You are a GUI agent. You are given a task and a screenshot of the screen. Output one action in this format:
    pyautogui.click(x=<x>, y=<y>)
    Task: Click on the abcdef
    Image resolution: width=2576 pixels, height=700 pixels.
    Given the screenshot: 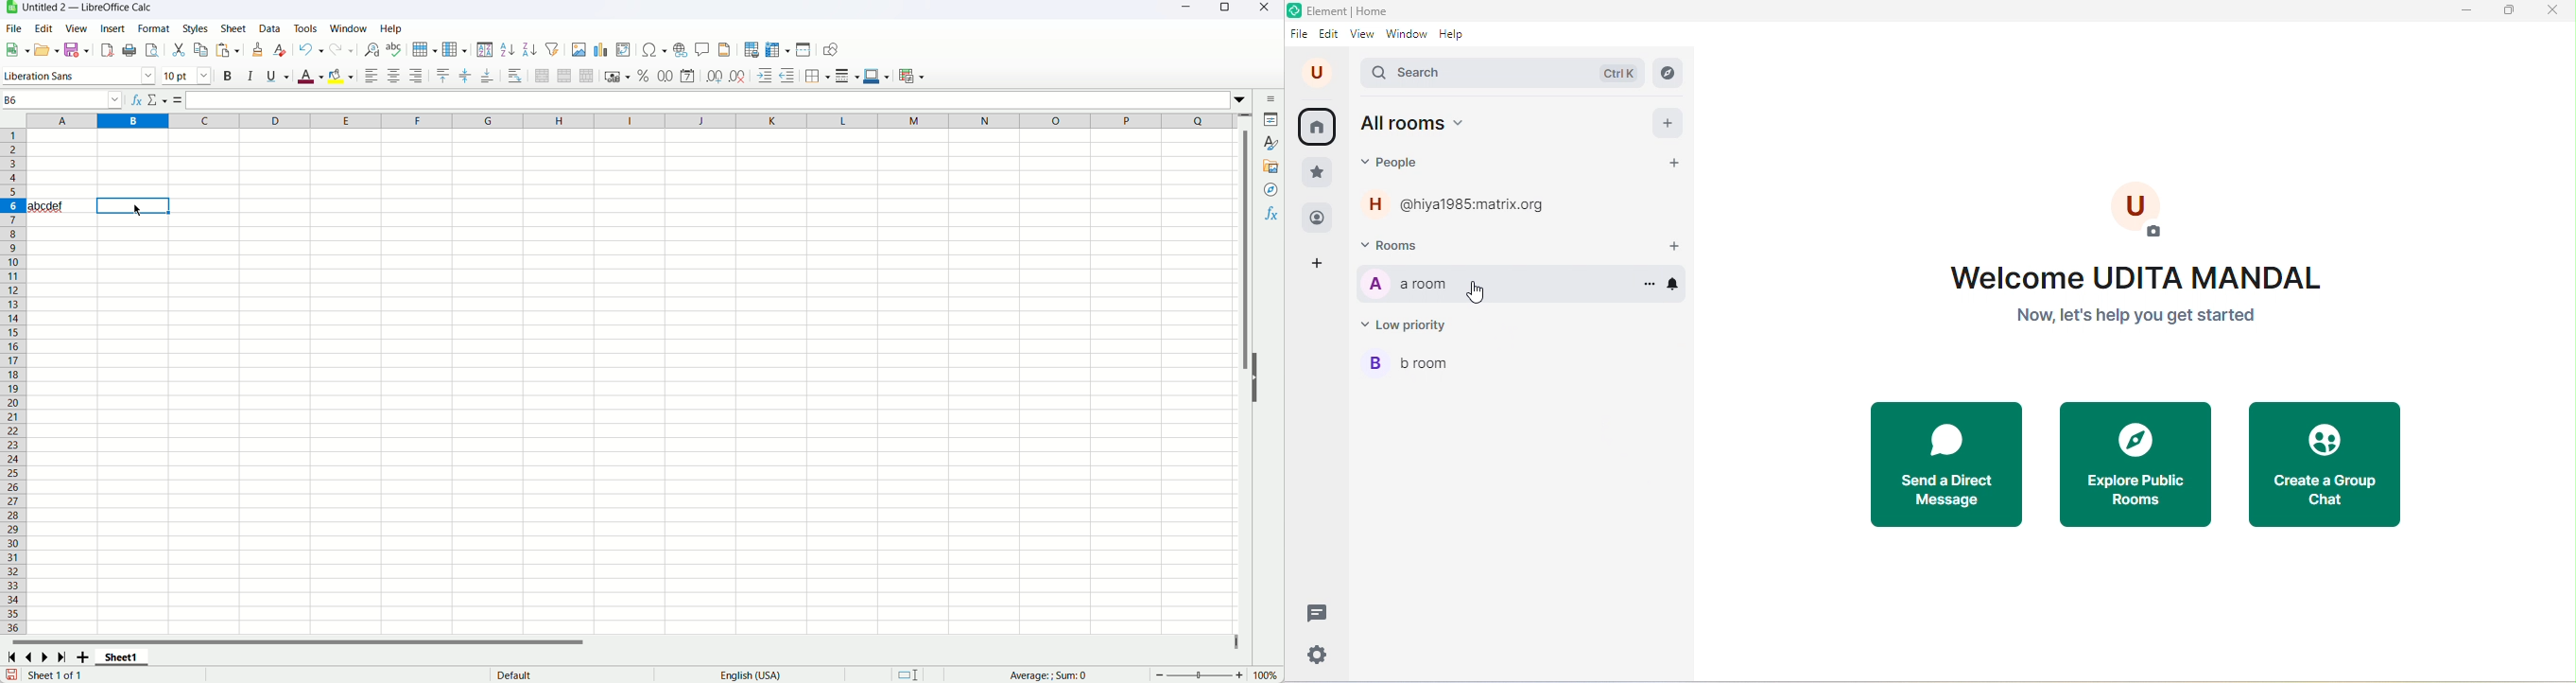 What is the action you would take?
    pyautogui.click(x=46, y=205)
    